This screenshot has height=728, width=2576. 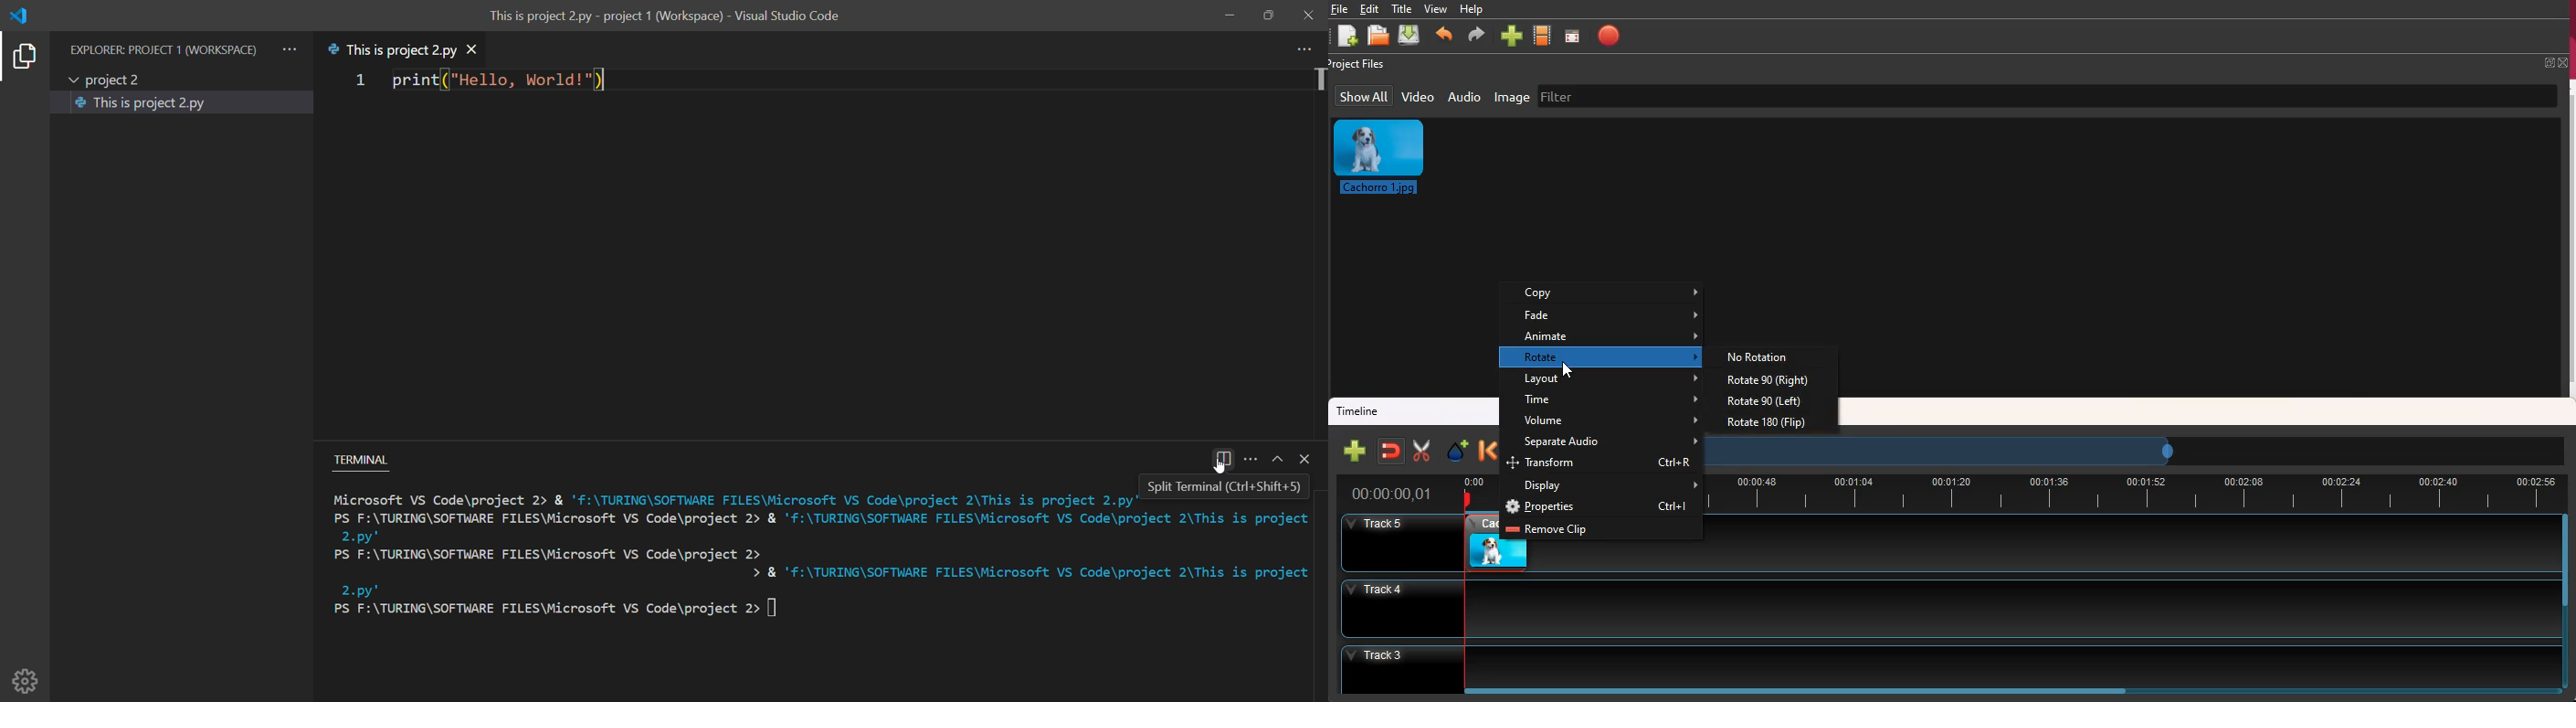 What do you see at coordinates (1610, 401) in the screenshot?
I see `time` at bounding box center [1610, 401].